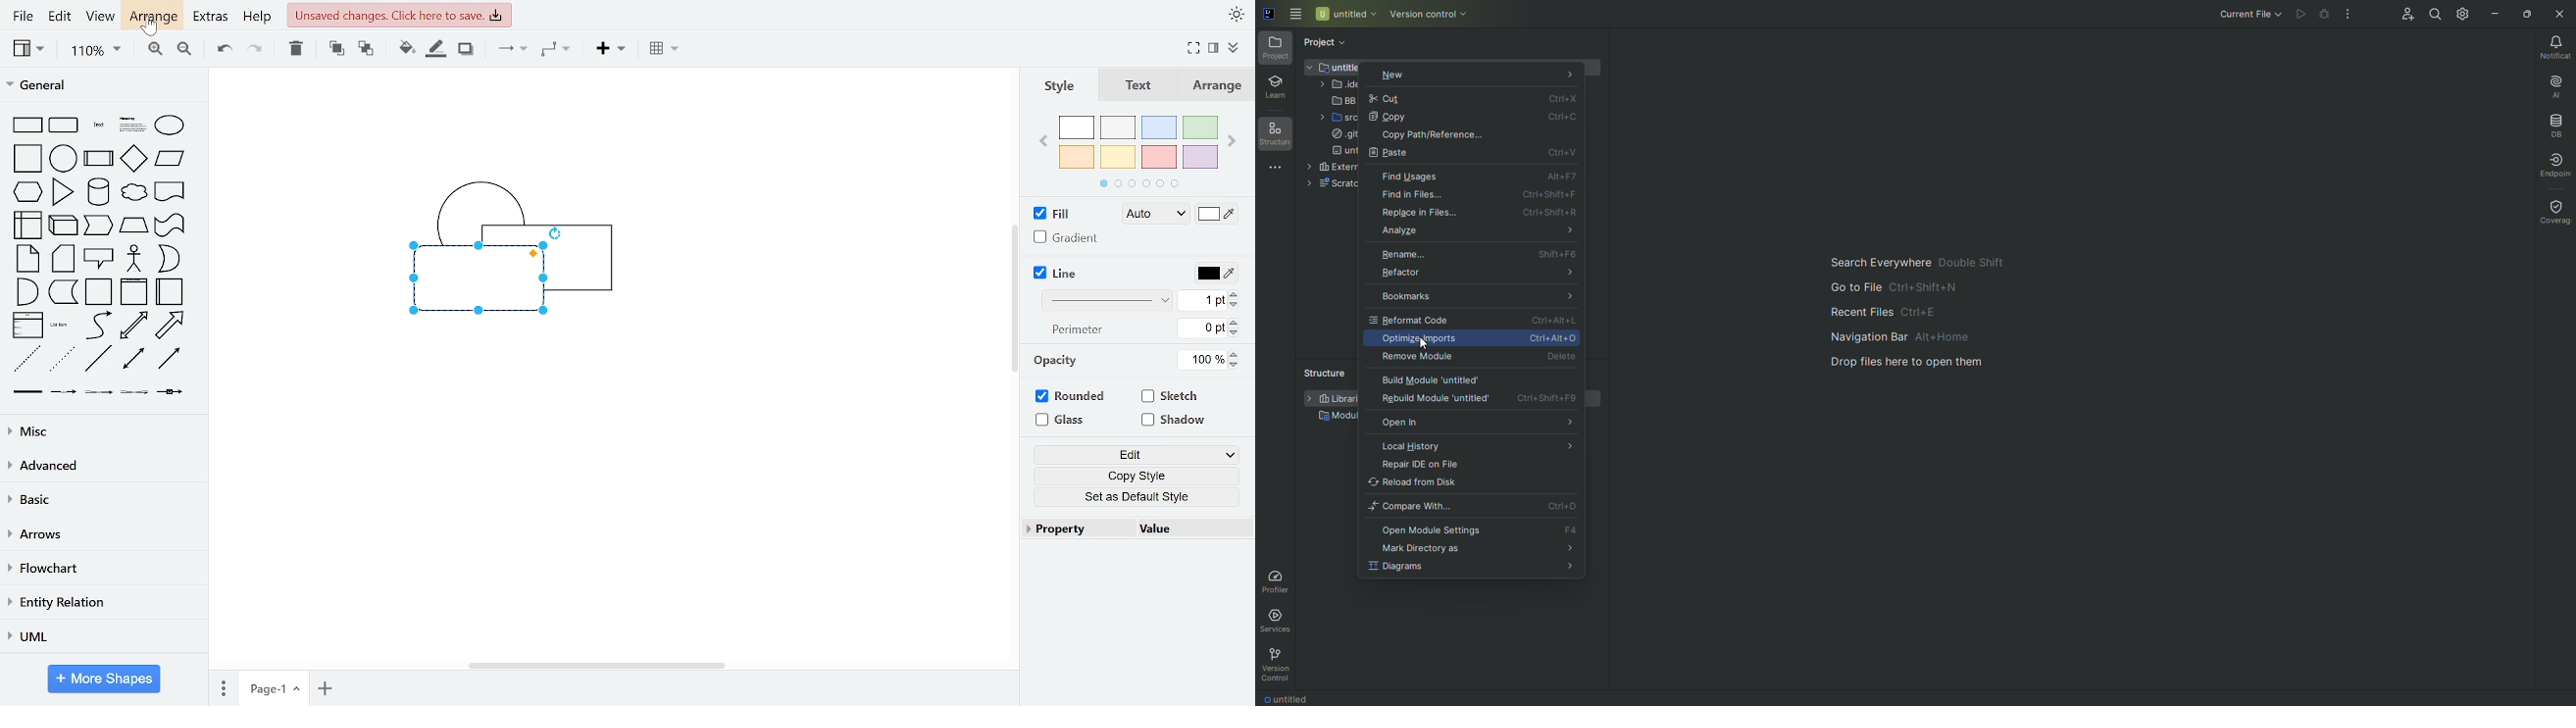  I want to click on general, so click(102, 85).